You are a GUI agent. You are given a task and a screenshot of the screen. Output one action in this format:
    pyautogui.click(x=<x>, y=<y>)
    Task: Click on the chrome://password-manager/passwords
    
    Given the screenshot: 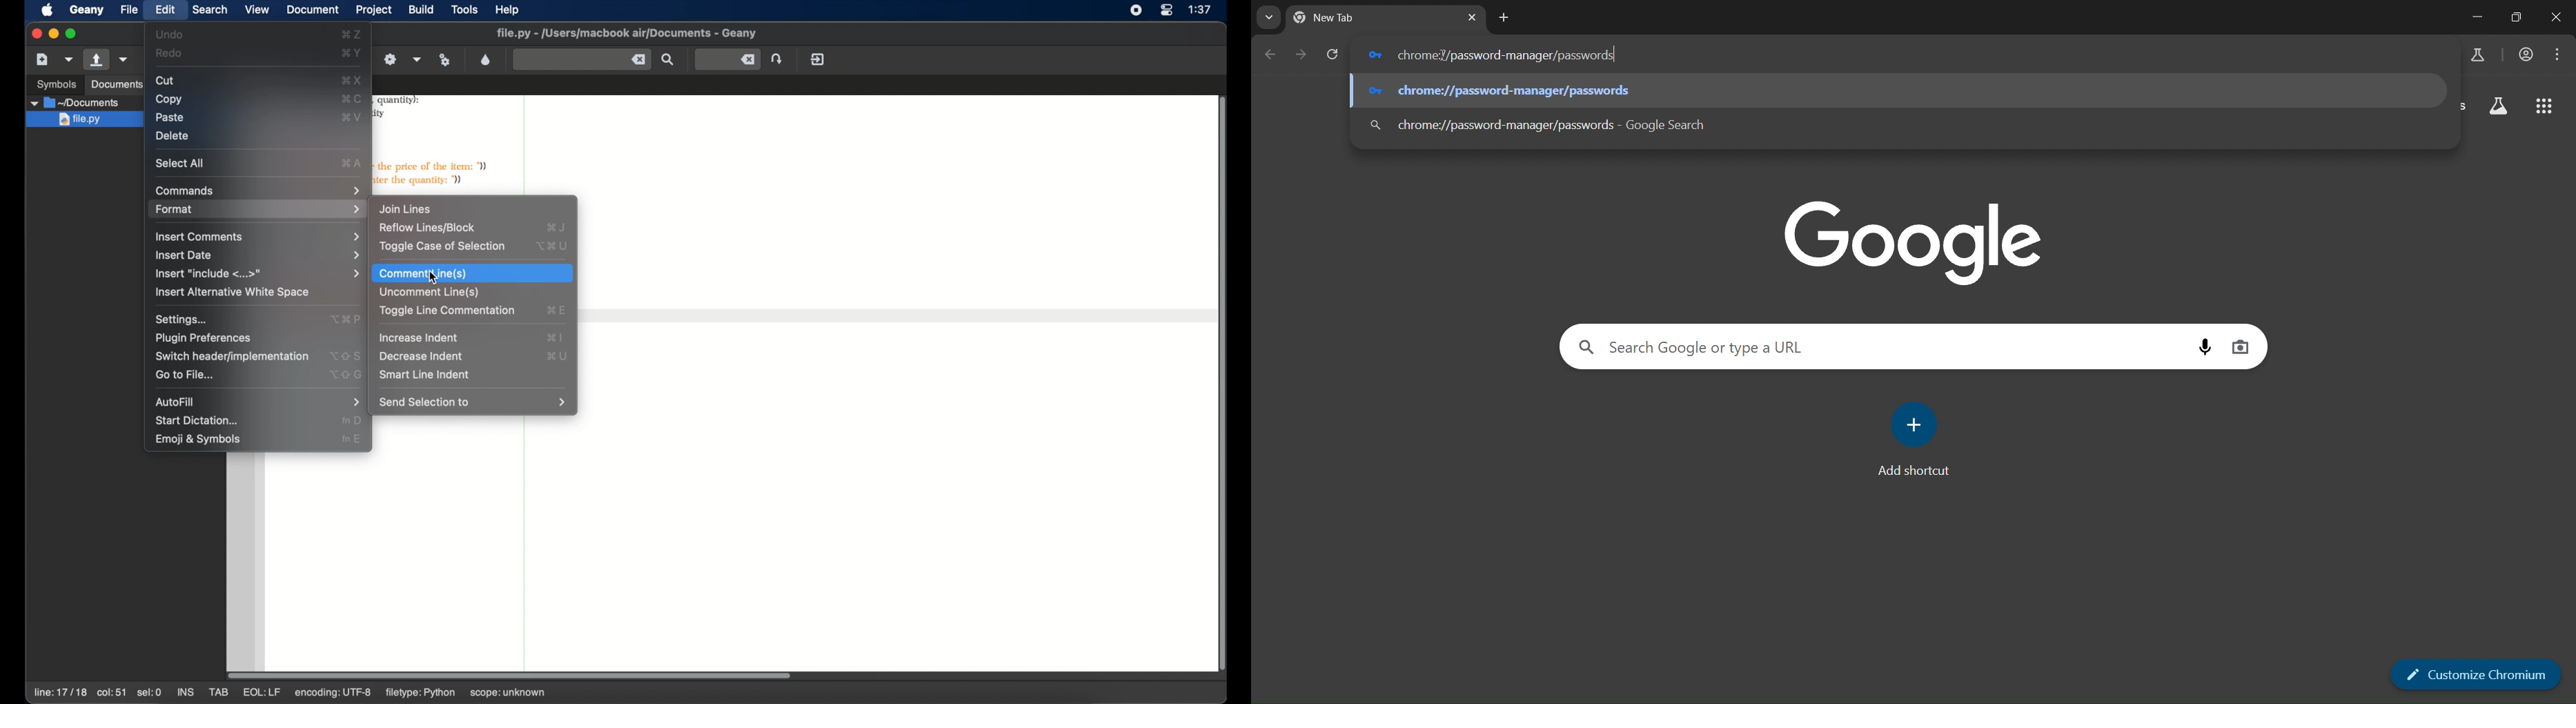 What is the action you would take?
    pyautogui.click(x=1493, y=53)
    